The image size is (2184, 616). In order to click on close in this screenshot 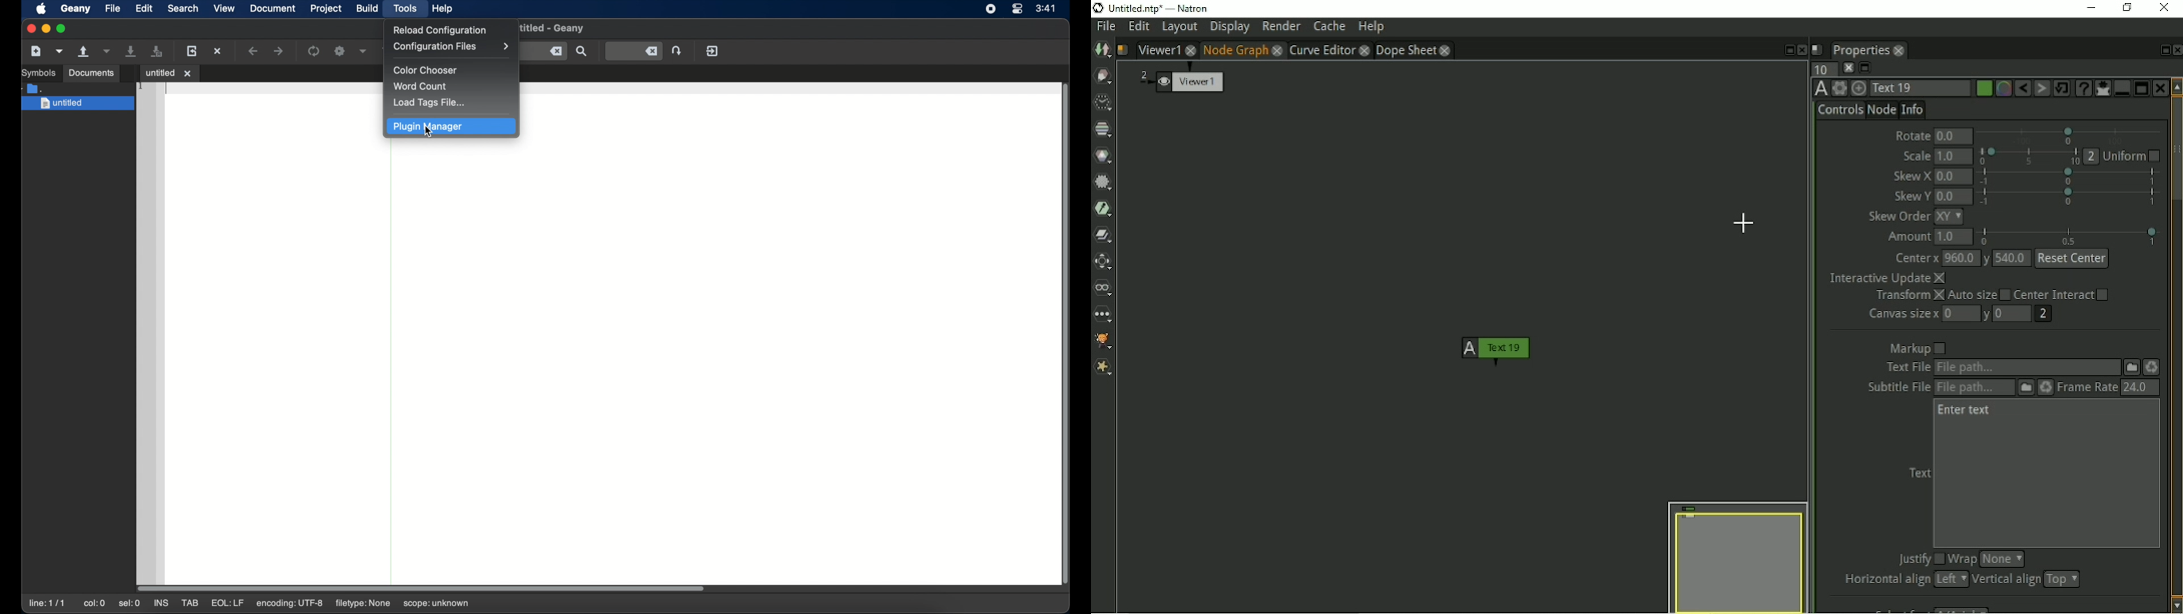, I will do `click(30, 29)`.